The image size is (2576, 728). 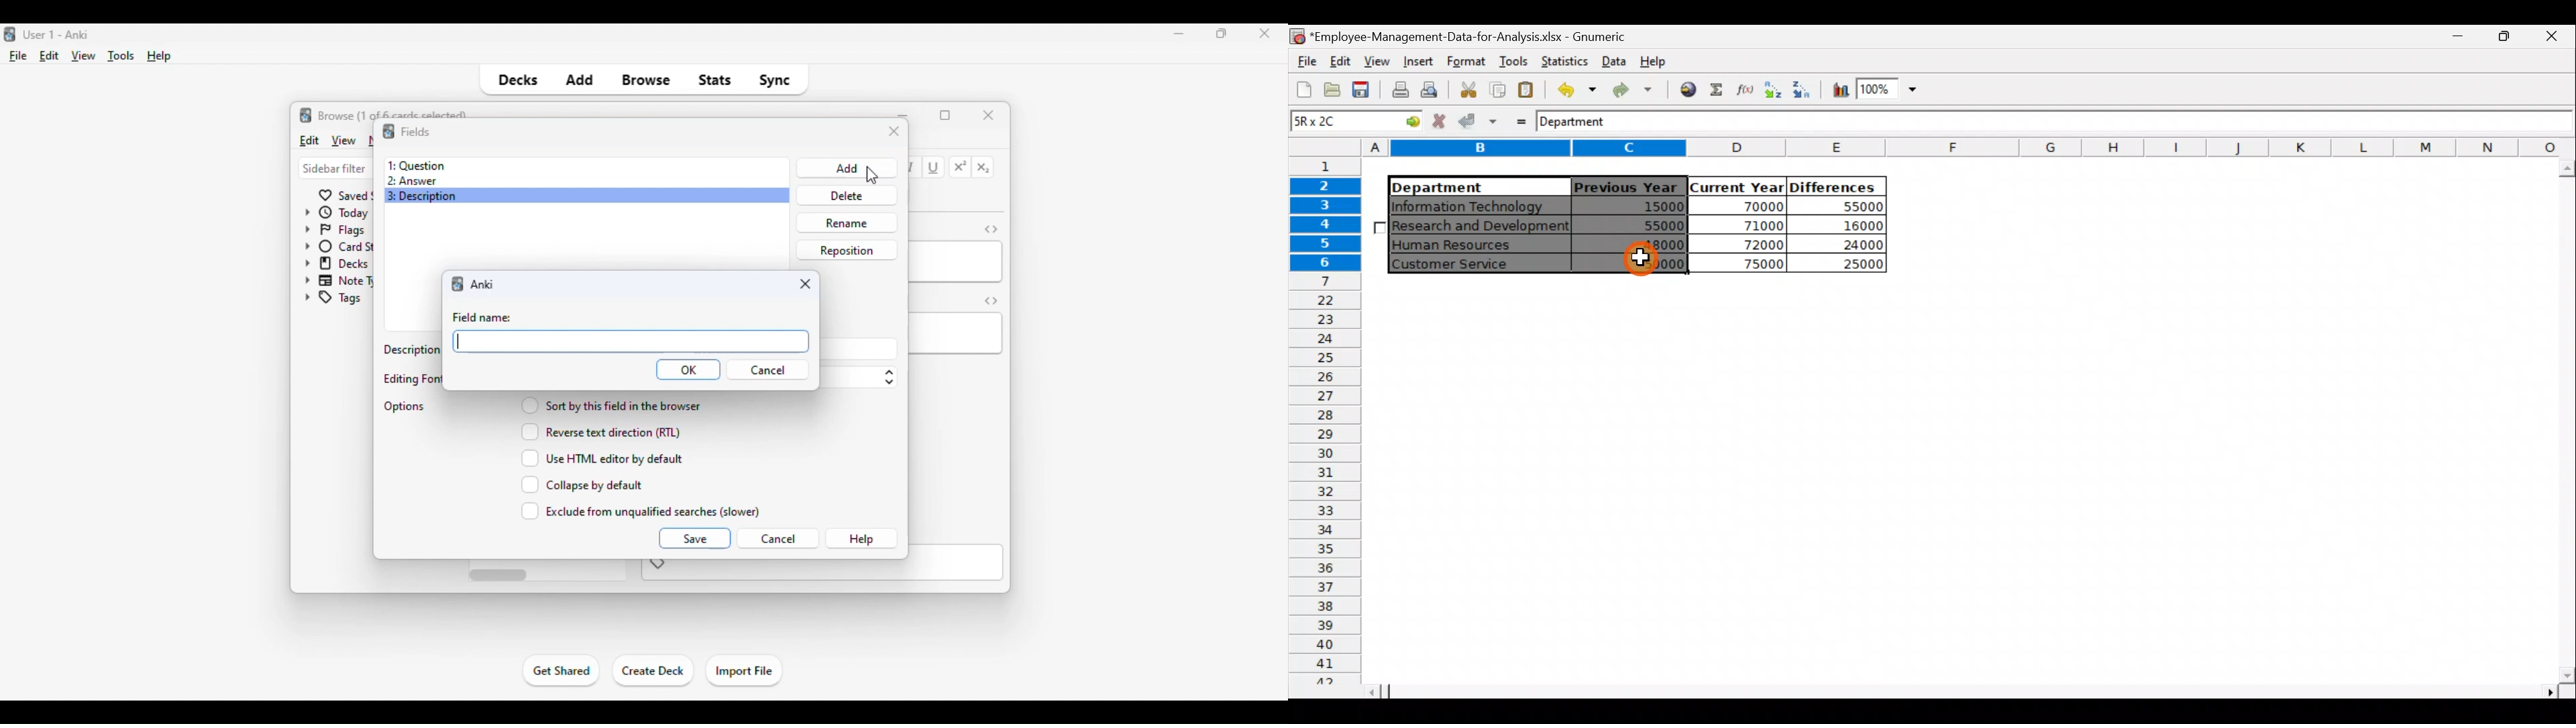 I want to click on edit, so click(x=309, y=139).